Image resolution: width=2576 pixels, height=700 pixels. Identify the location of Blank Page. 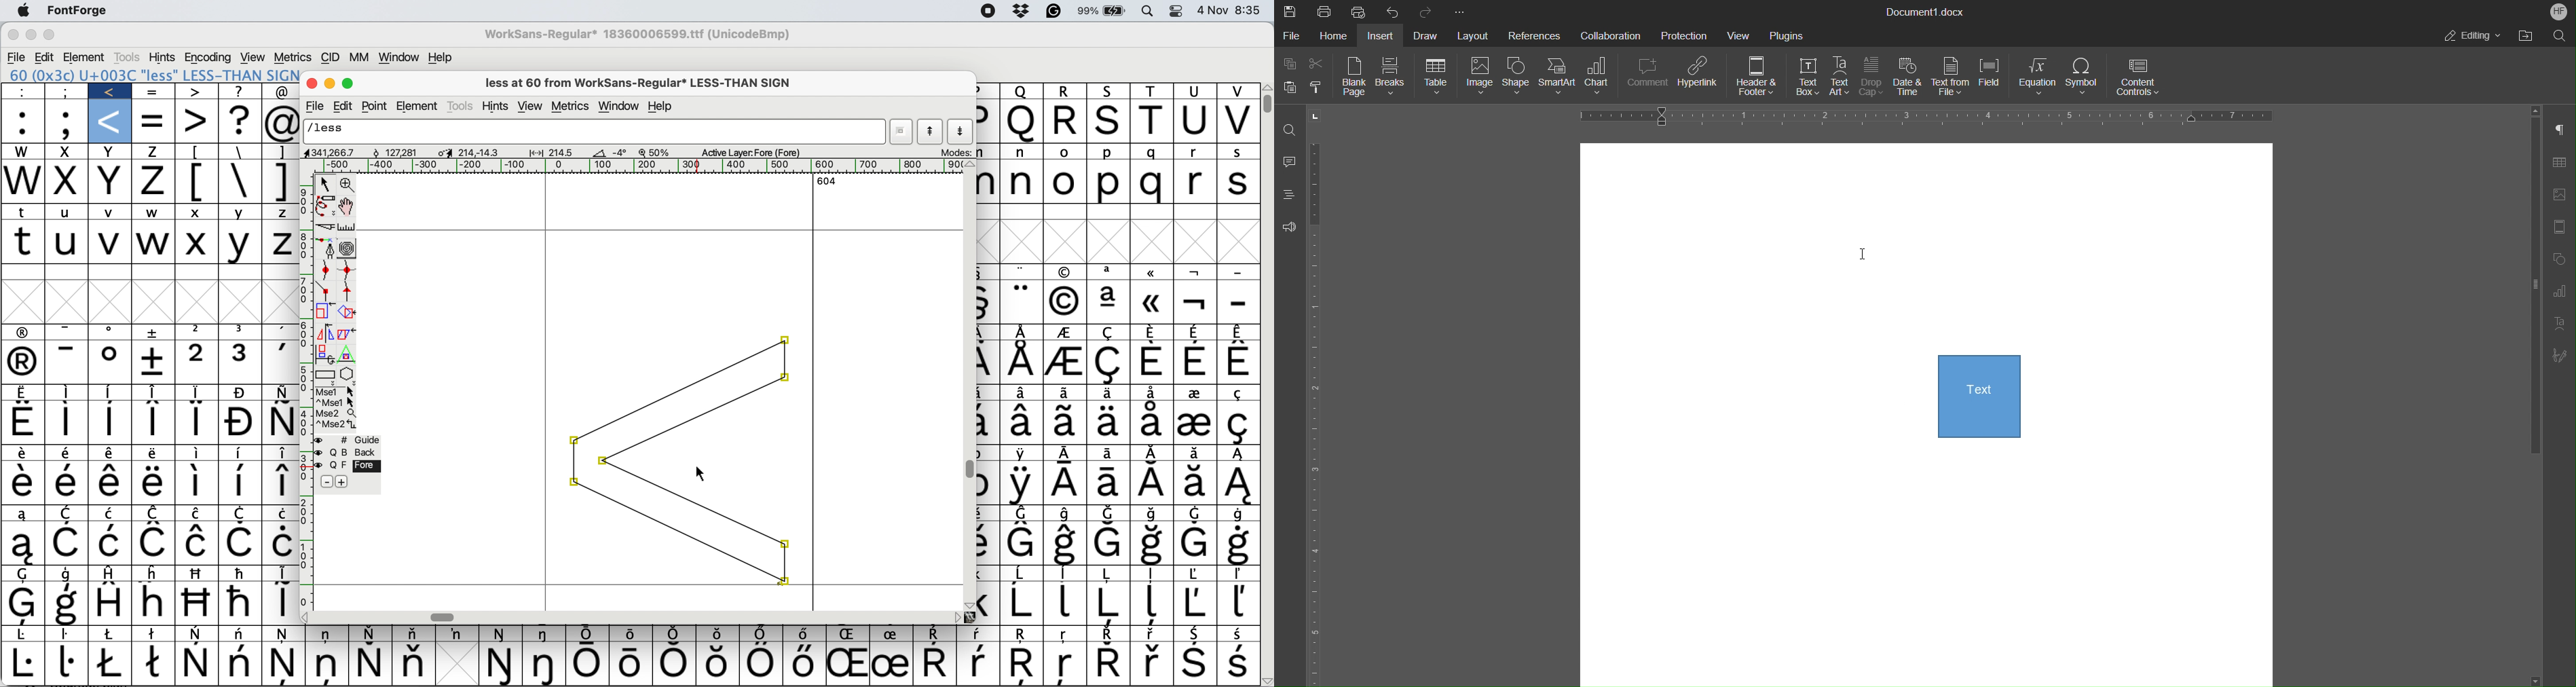
(1356, 78).